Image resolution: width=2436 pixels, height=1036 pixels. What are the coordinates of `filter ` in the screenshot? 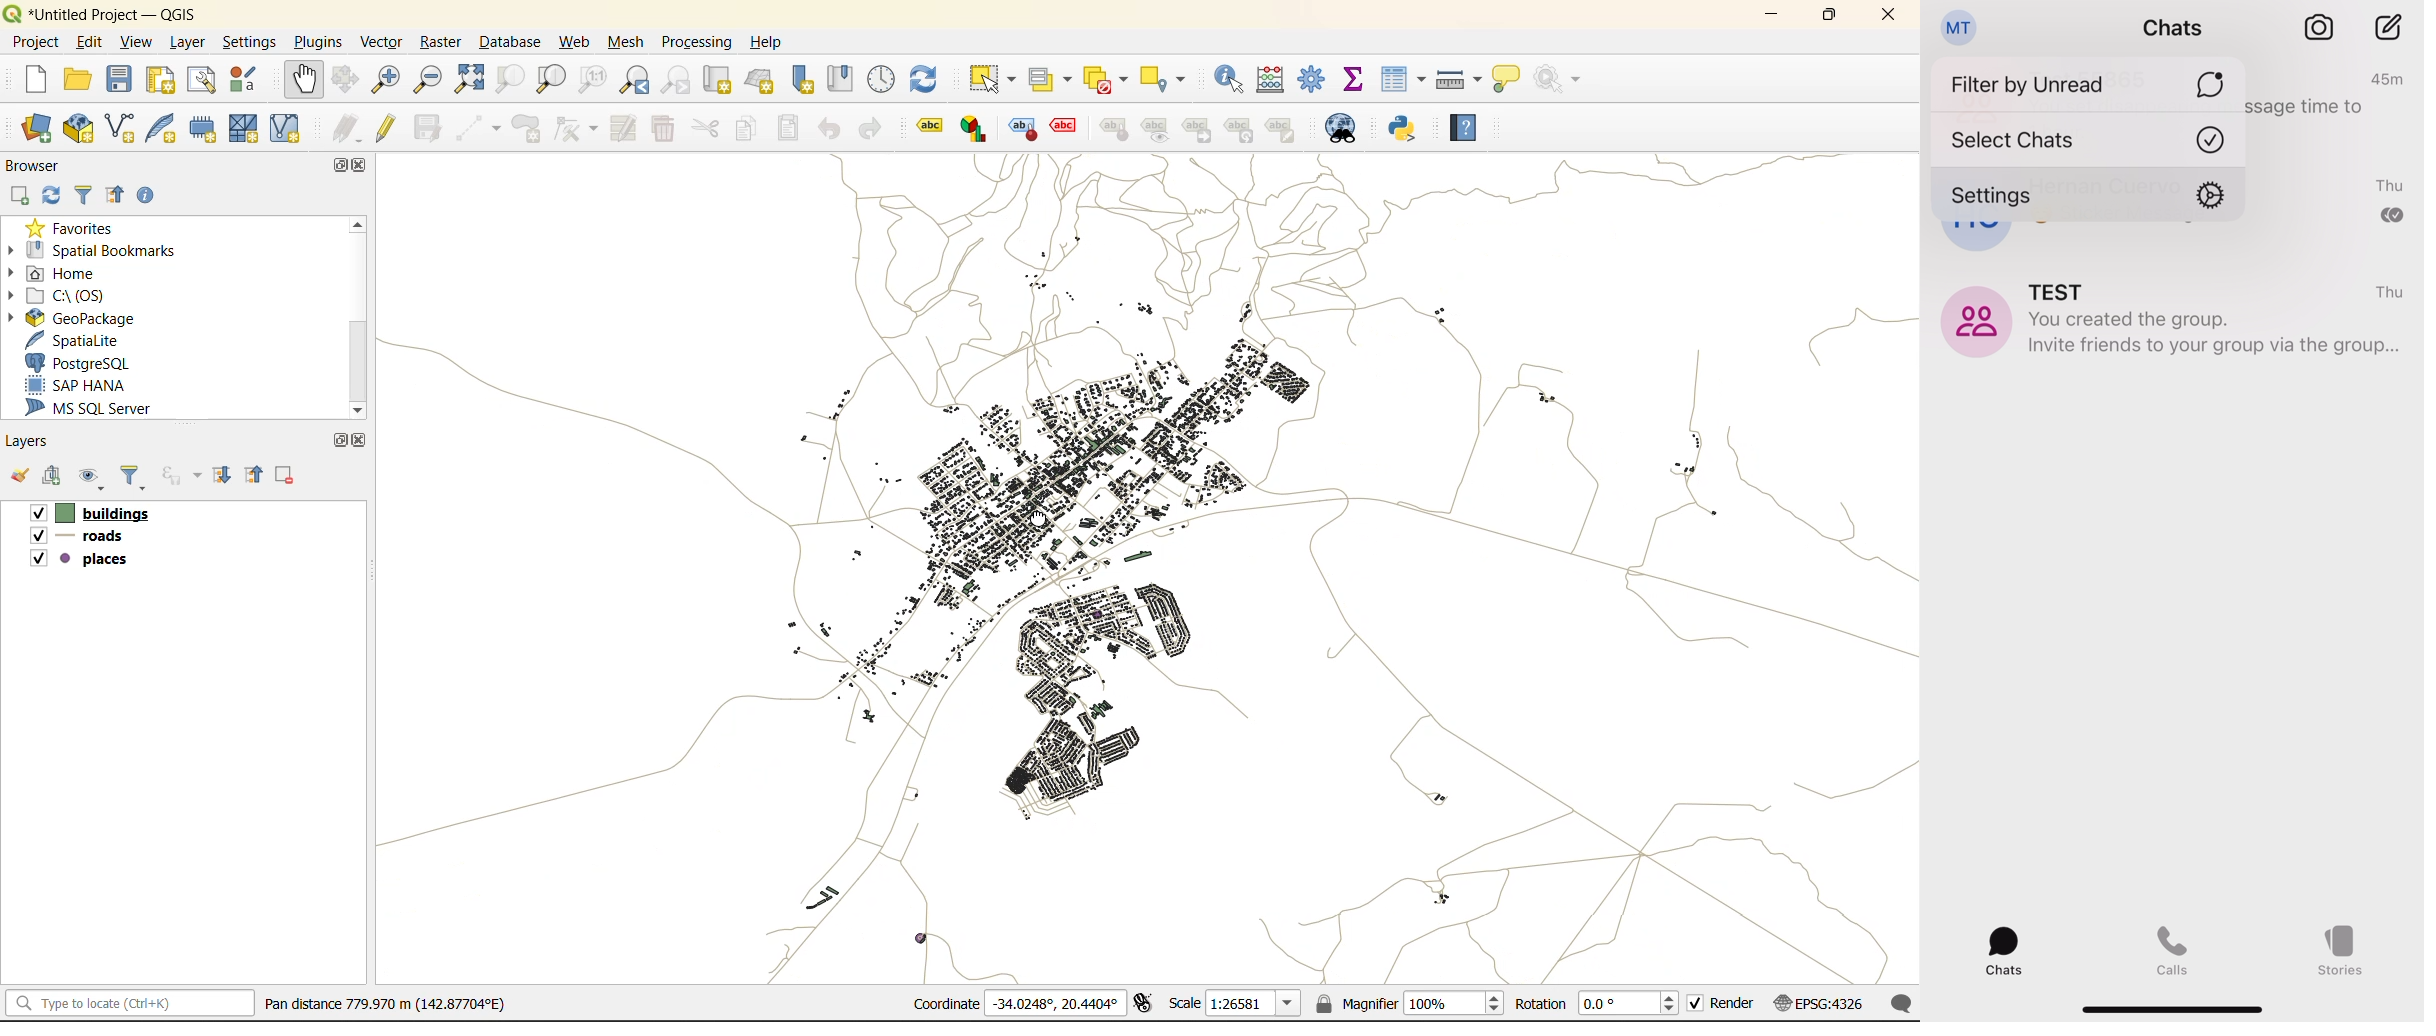 It's located at (138, 477).